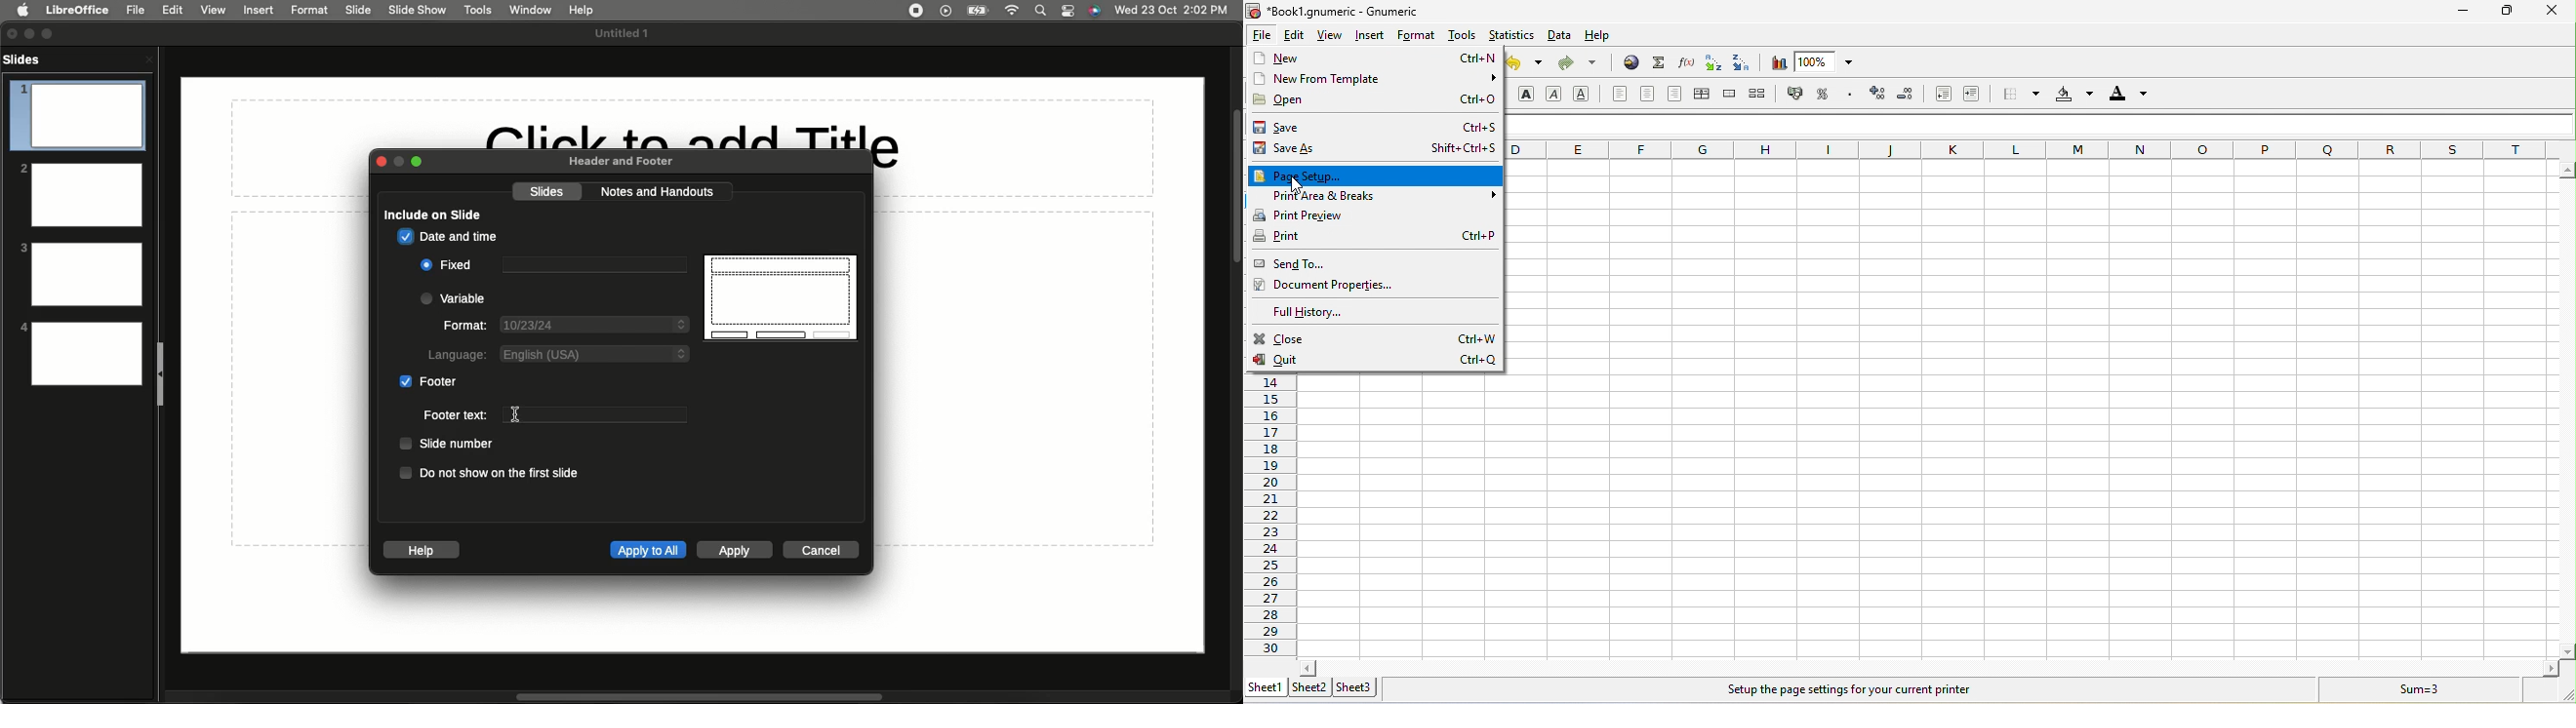  Describe the element at coordinates (594, 325) in the screenshot. I see `Date` at that location.